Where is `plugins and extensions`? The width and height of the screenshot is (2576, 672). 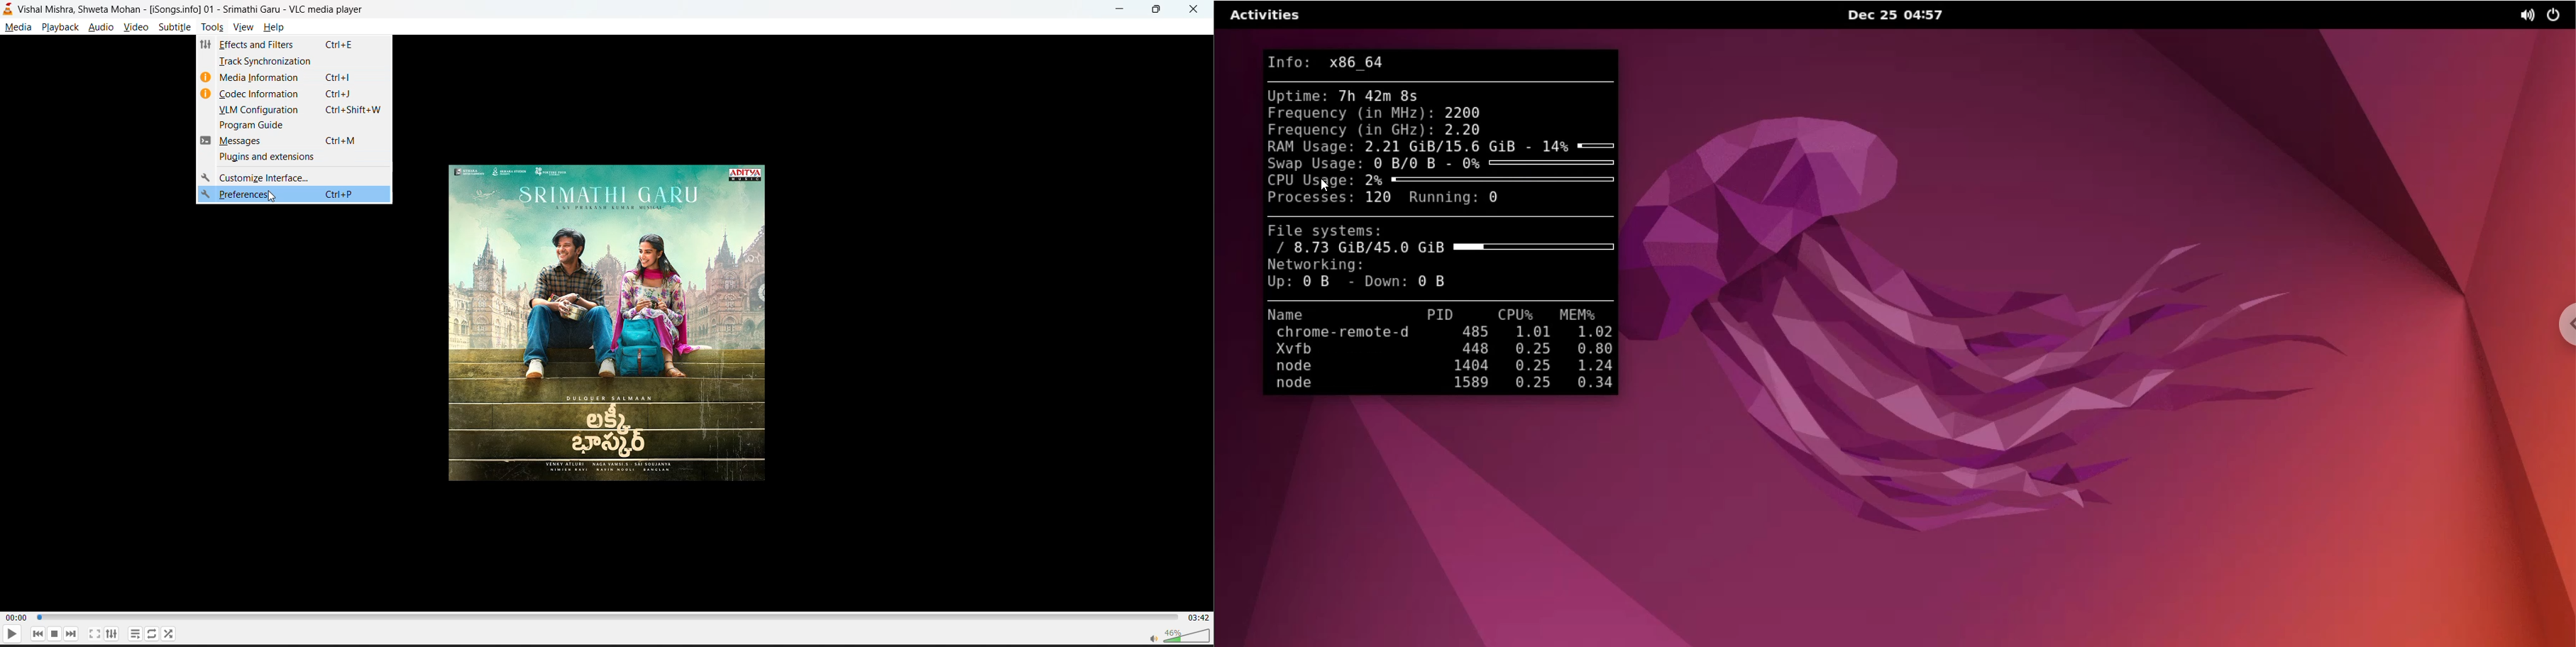
plugins and extensions is located at coordinates (295, 156).